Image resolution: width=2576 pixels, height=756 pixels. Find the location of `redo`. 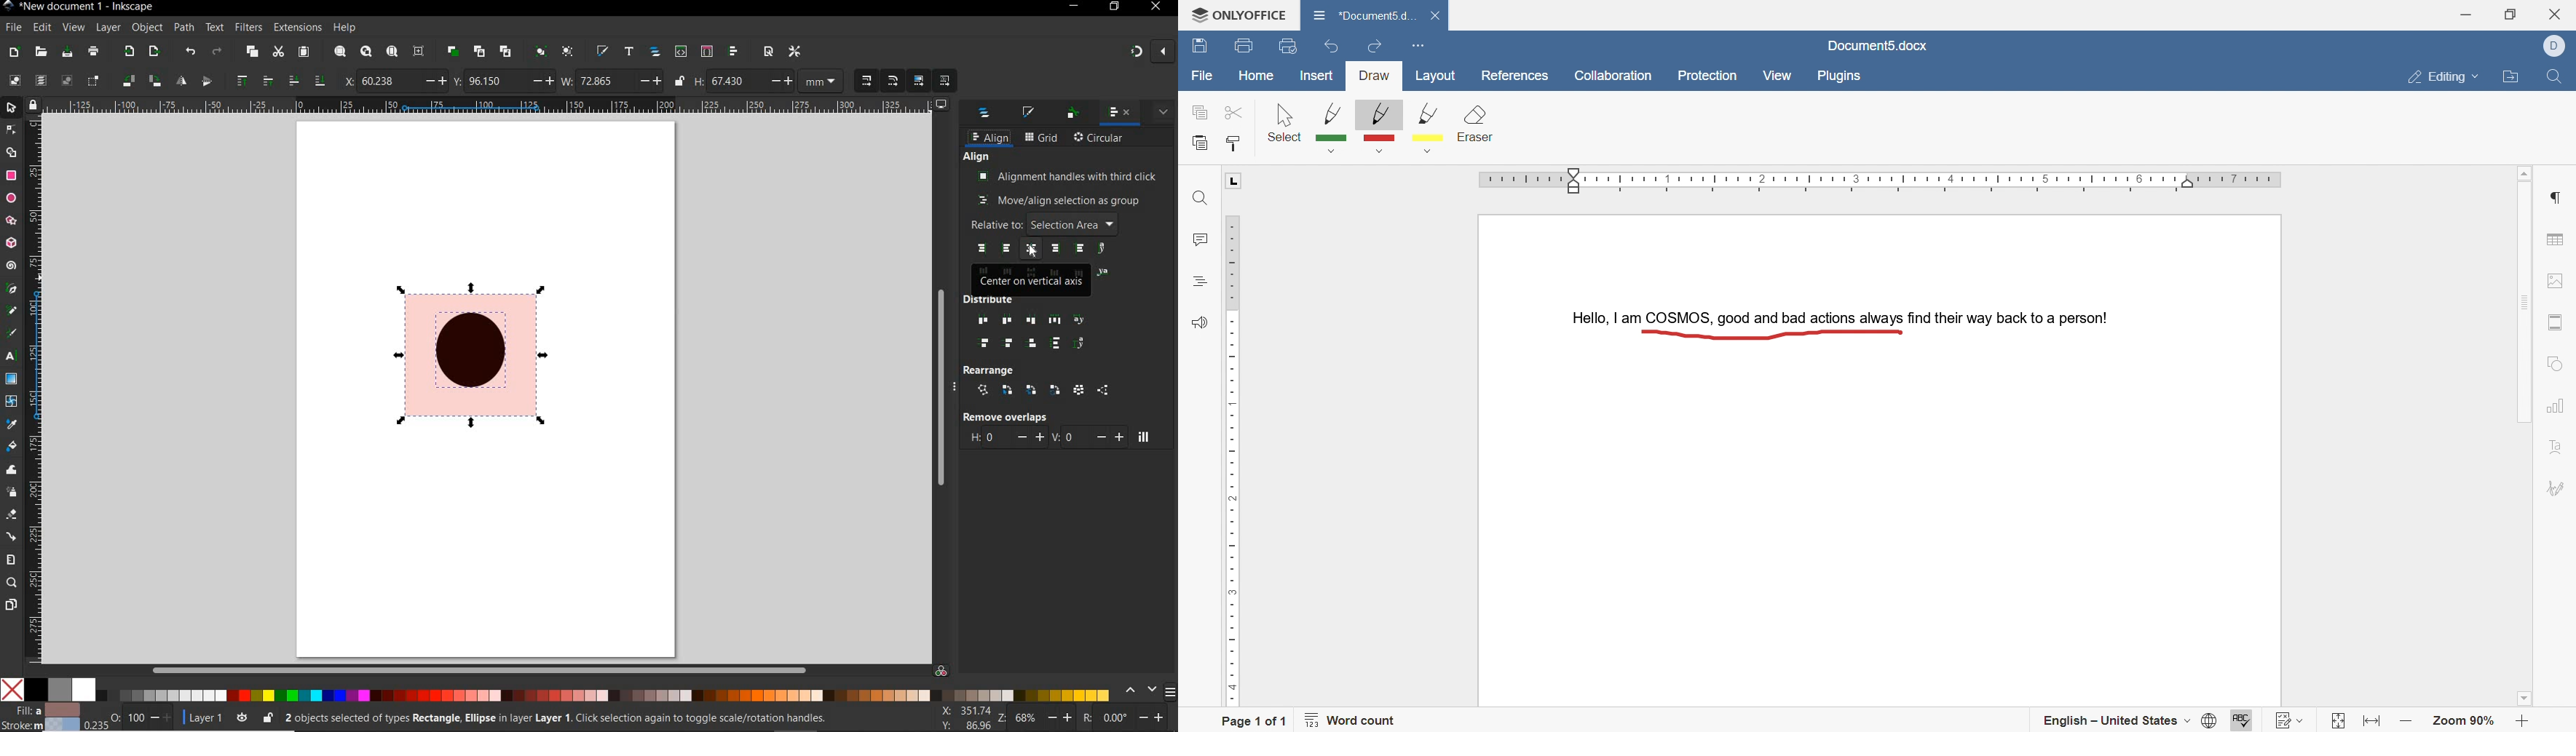

redo is located at coordinates (1375, 43).